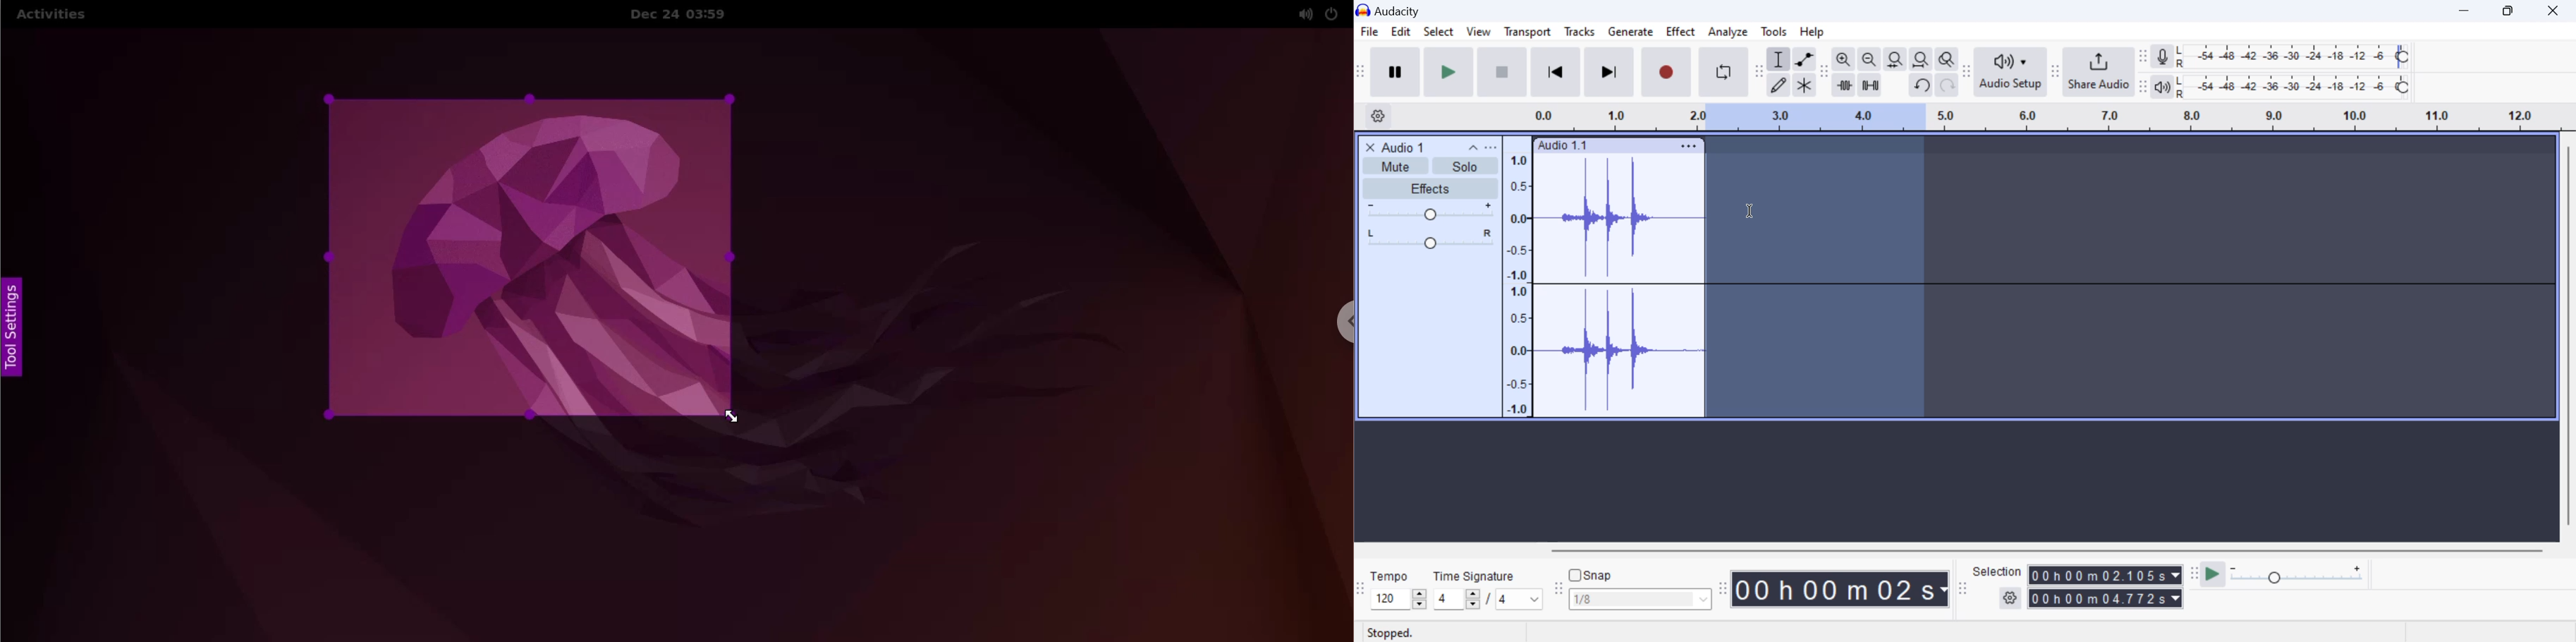 The height and width of the screenshot is (644, 2576). I want to click on Clip Settings, so click(1689, 146).